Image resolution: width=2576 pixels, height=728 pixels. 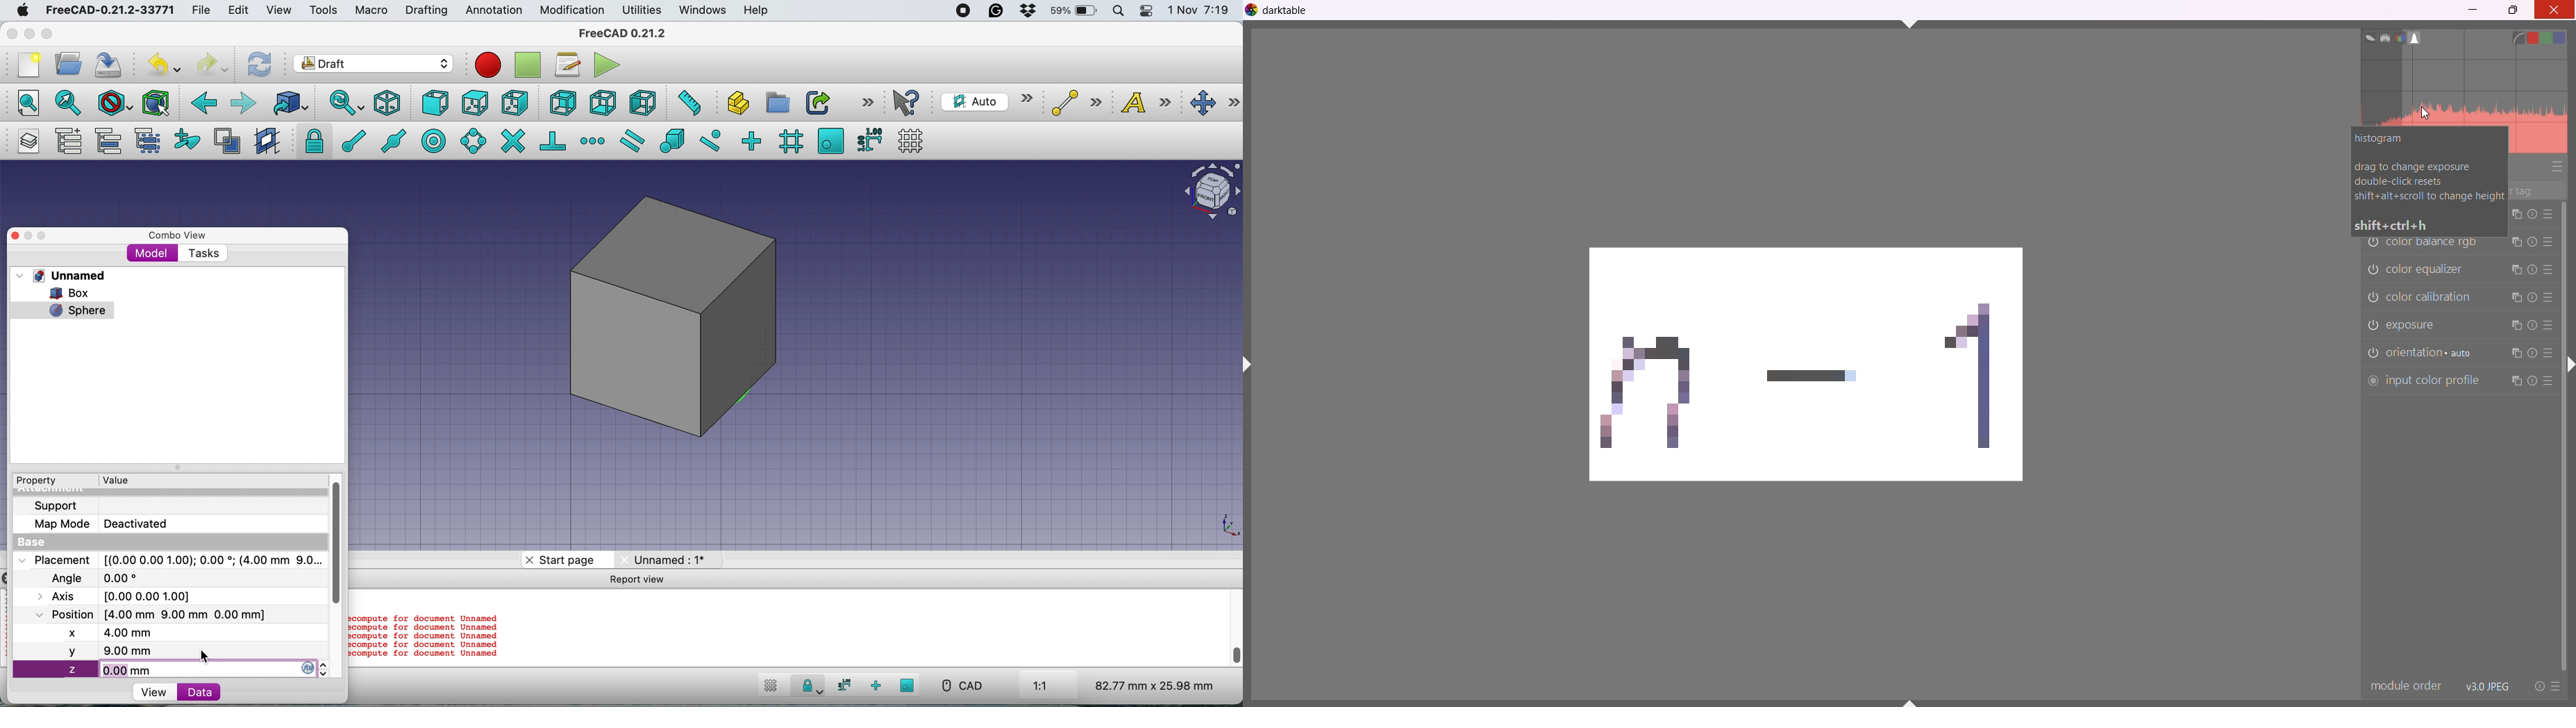 I want to click on snap ortho, so click(x=877, y=686).